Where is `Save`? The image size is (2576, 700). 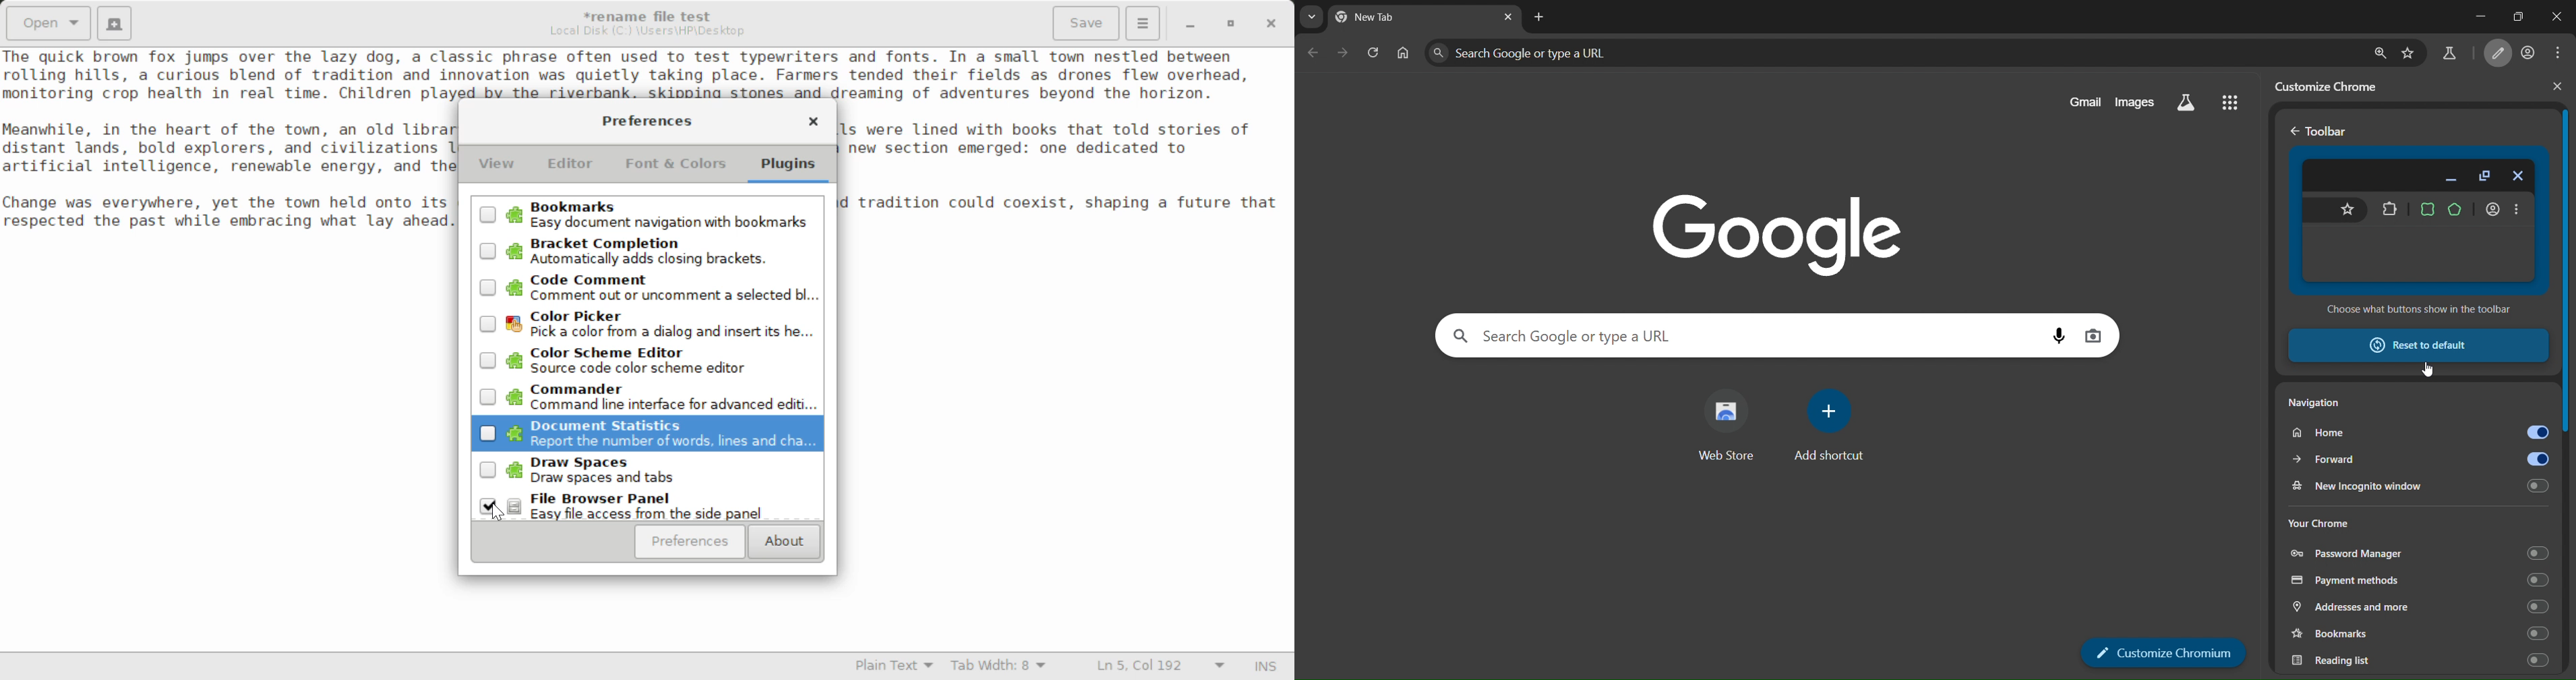 Save is located at coordinates (1087, 24).